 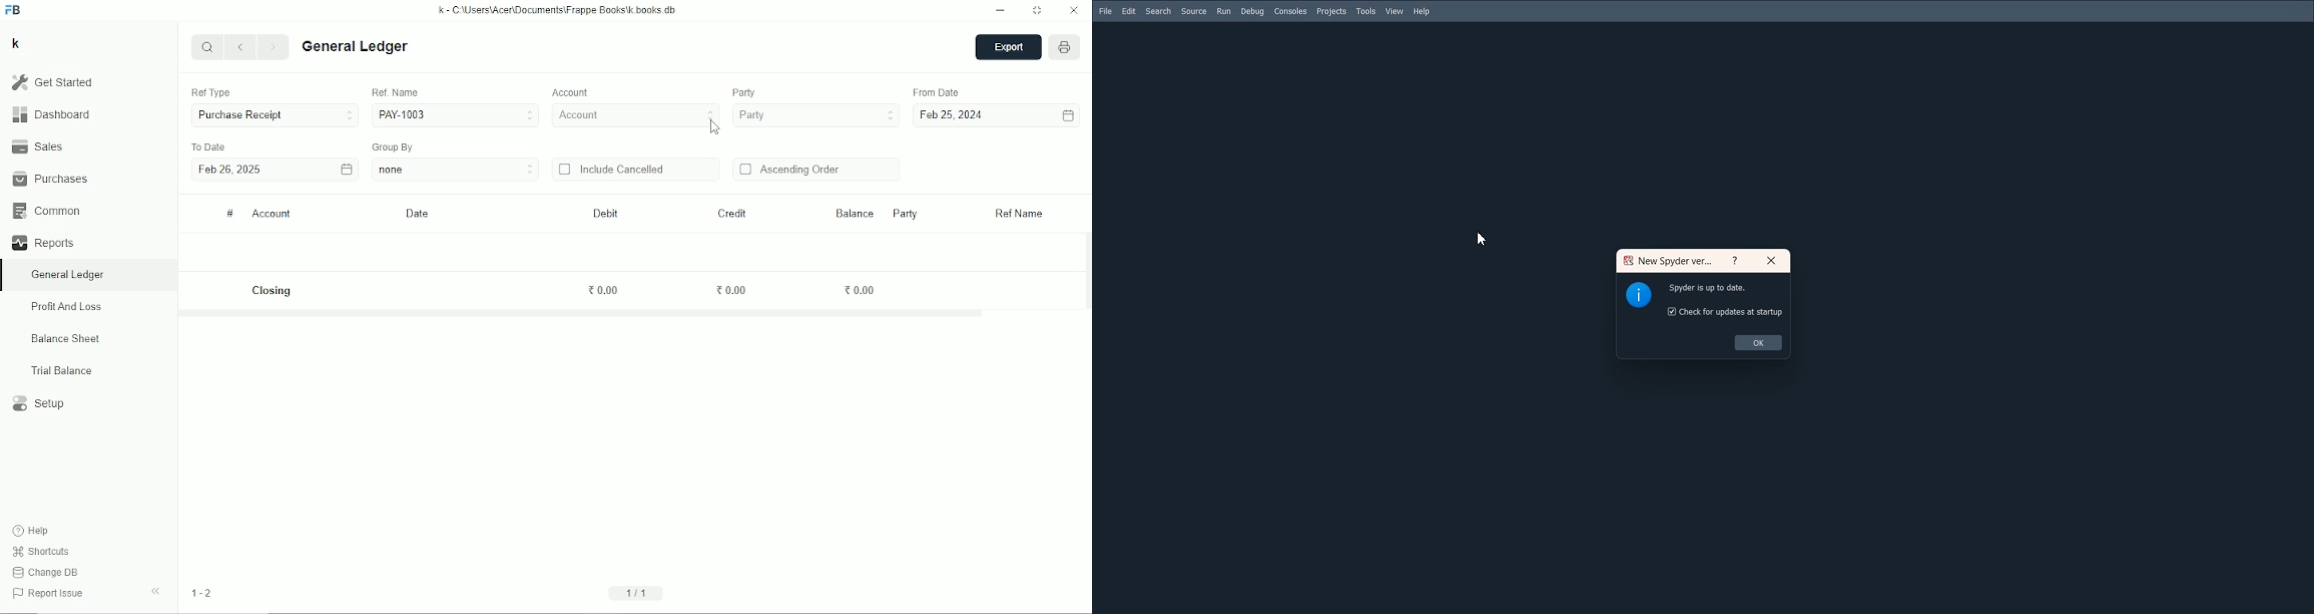 I want to click on Ref type, so click(x=210, y=93).